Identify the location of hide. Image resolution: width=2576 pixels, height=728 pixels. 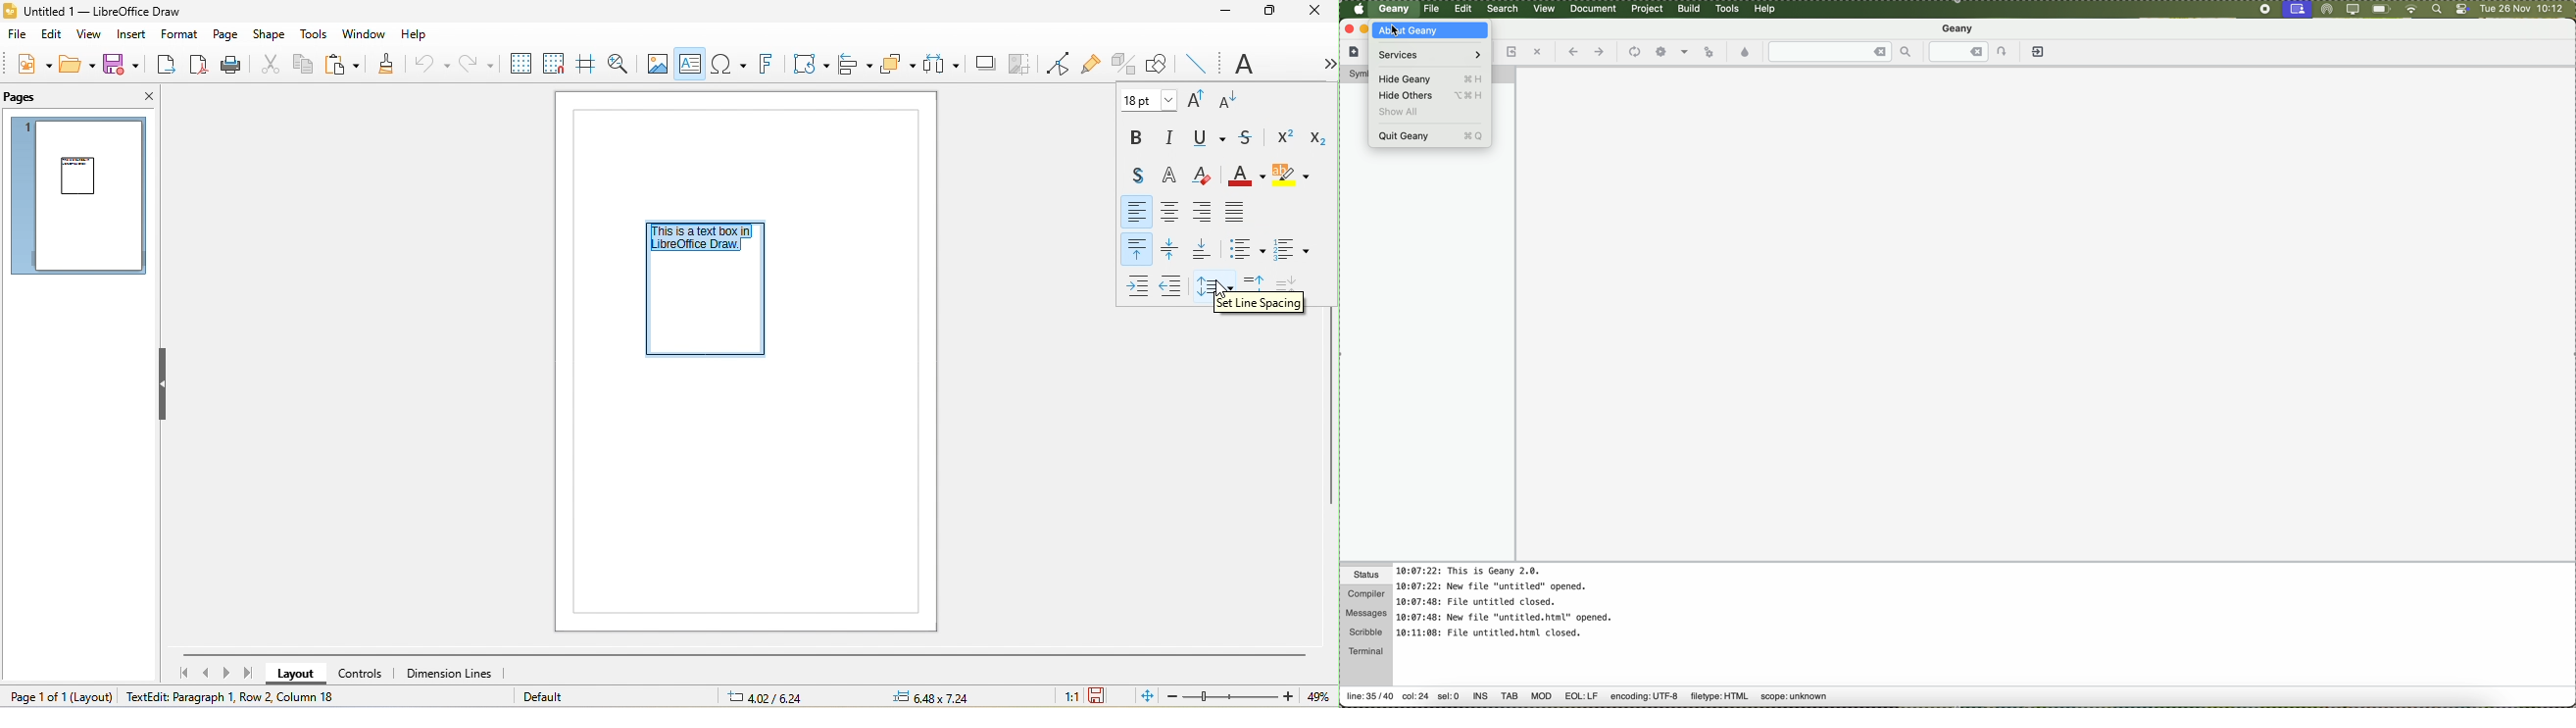
(165, 384).